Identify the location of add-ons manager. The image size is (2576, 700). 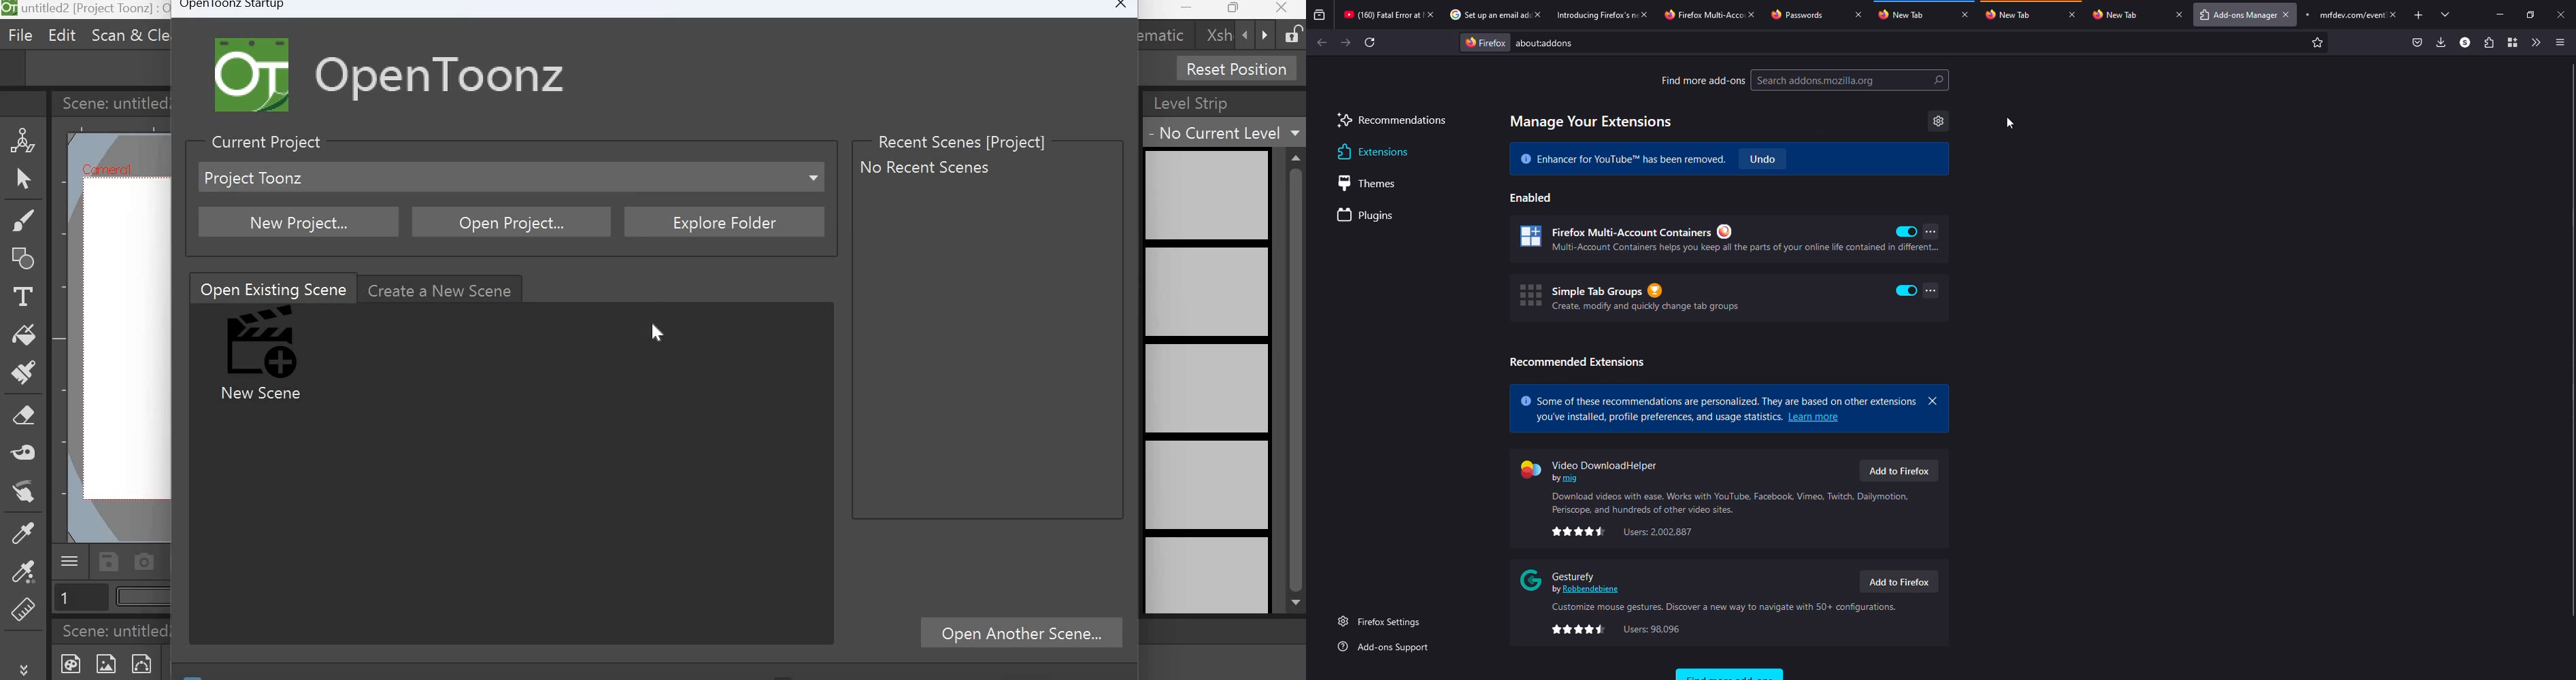
(2238, 14).